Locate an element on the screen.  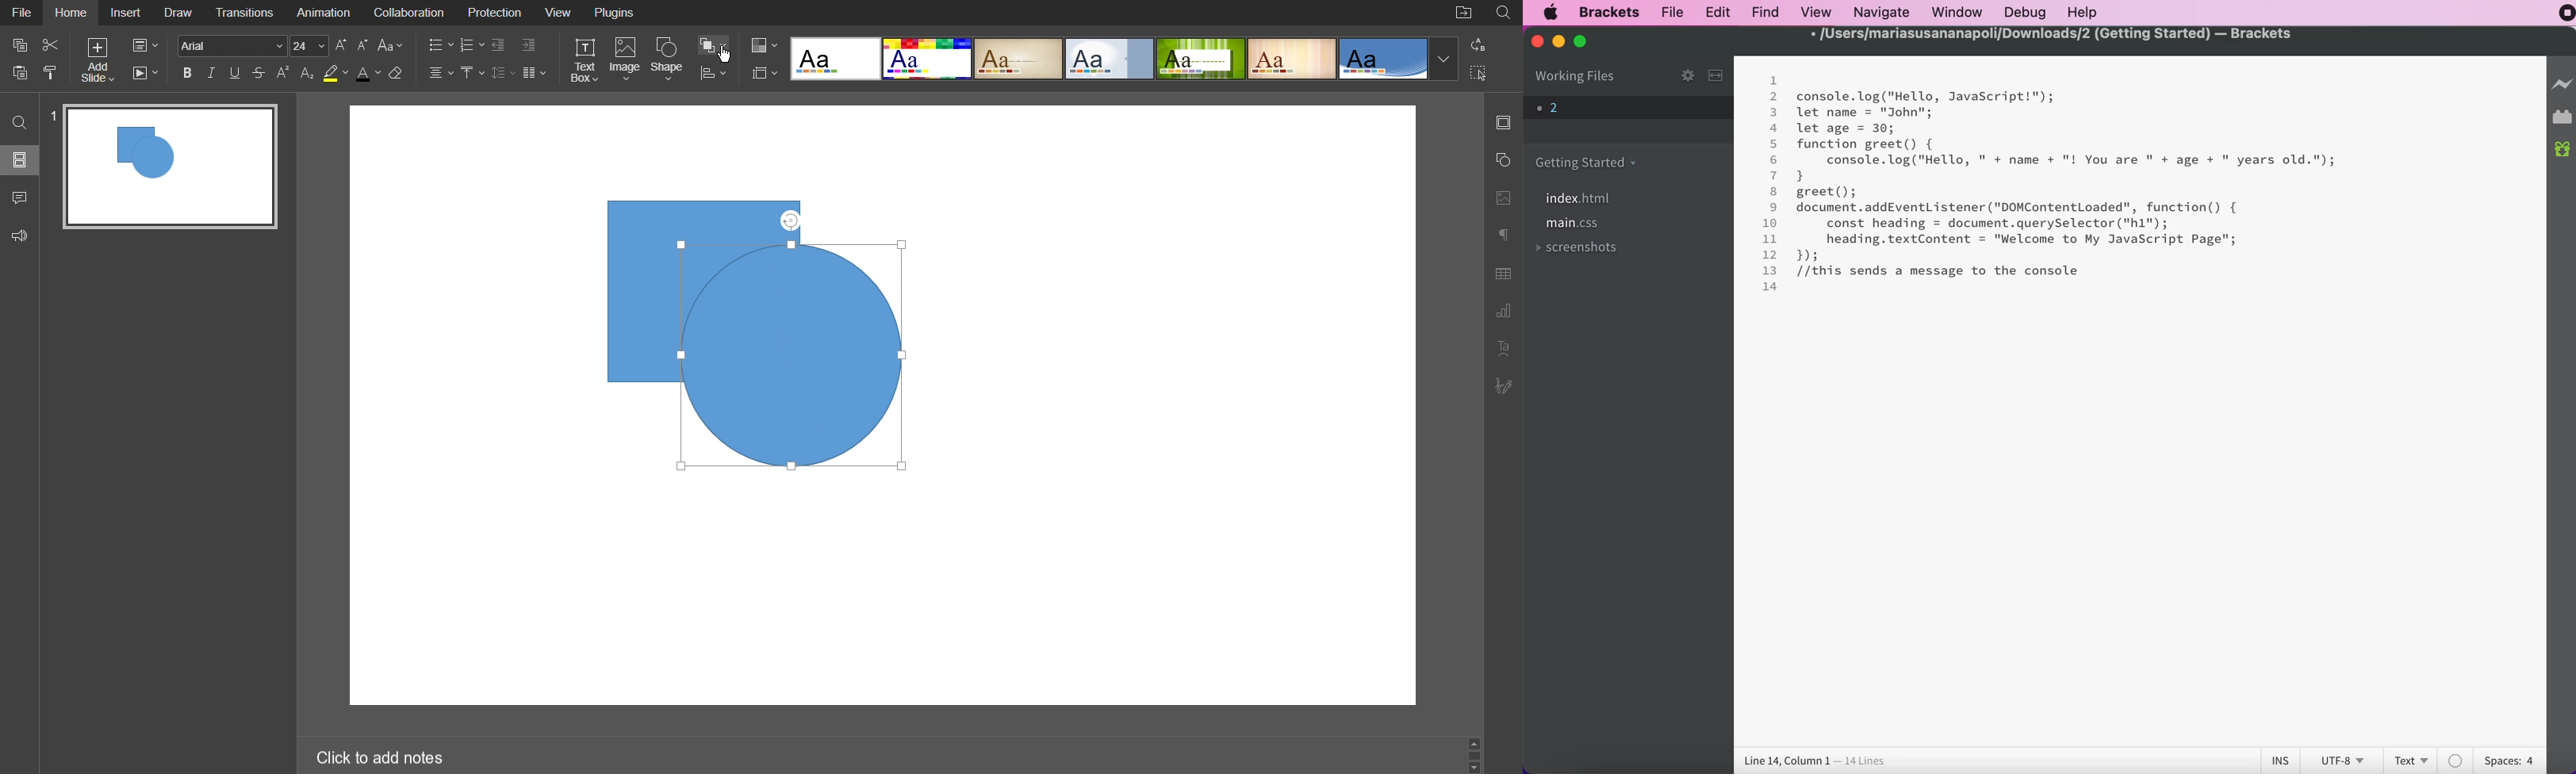
Underline is located at coordinates (236, 73).